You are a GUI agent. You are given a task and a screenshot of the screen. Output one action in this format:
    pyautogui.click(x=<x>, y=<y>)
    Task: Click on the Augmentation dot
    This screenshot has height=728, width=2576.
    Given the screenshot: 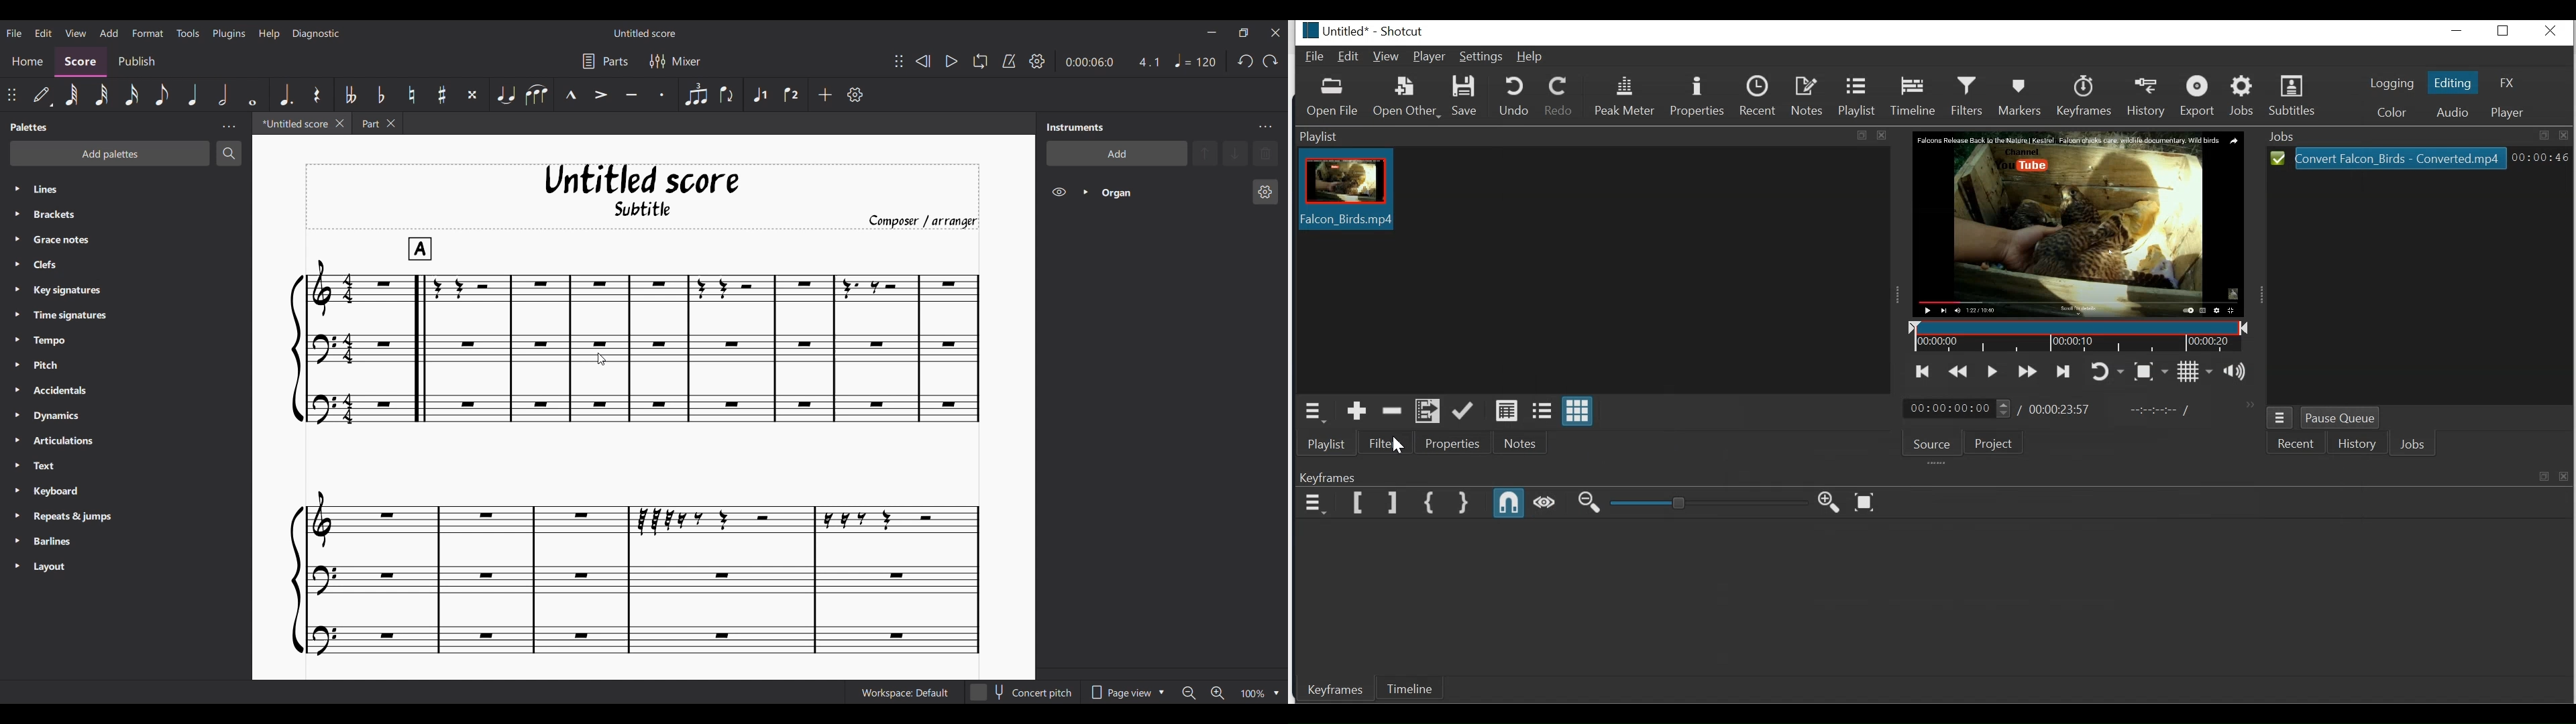 What is the action you would take?
    pyautogui.click(x=286, y=95)
    